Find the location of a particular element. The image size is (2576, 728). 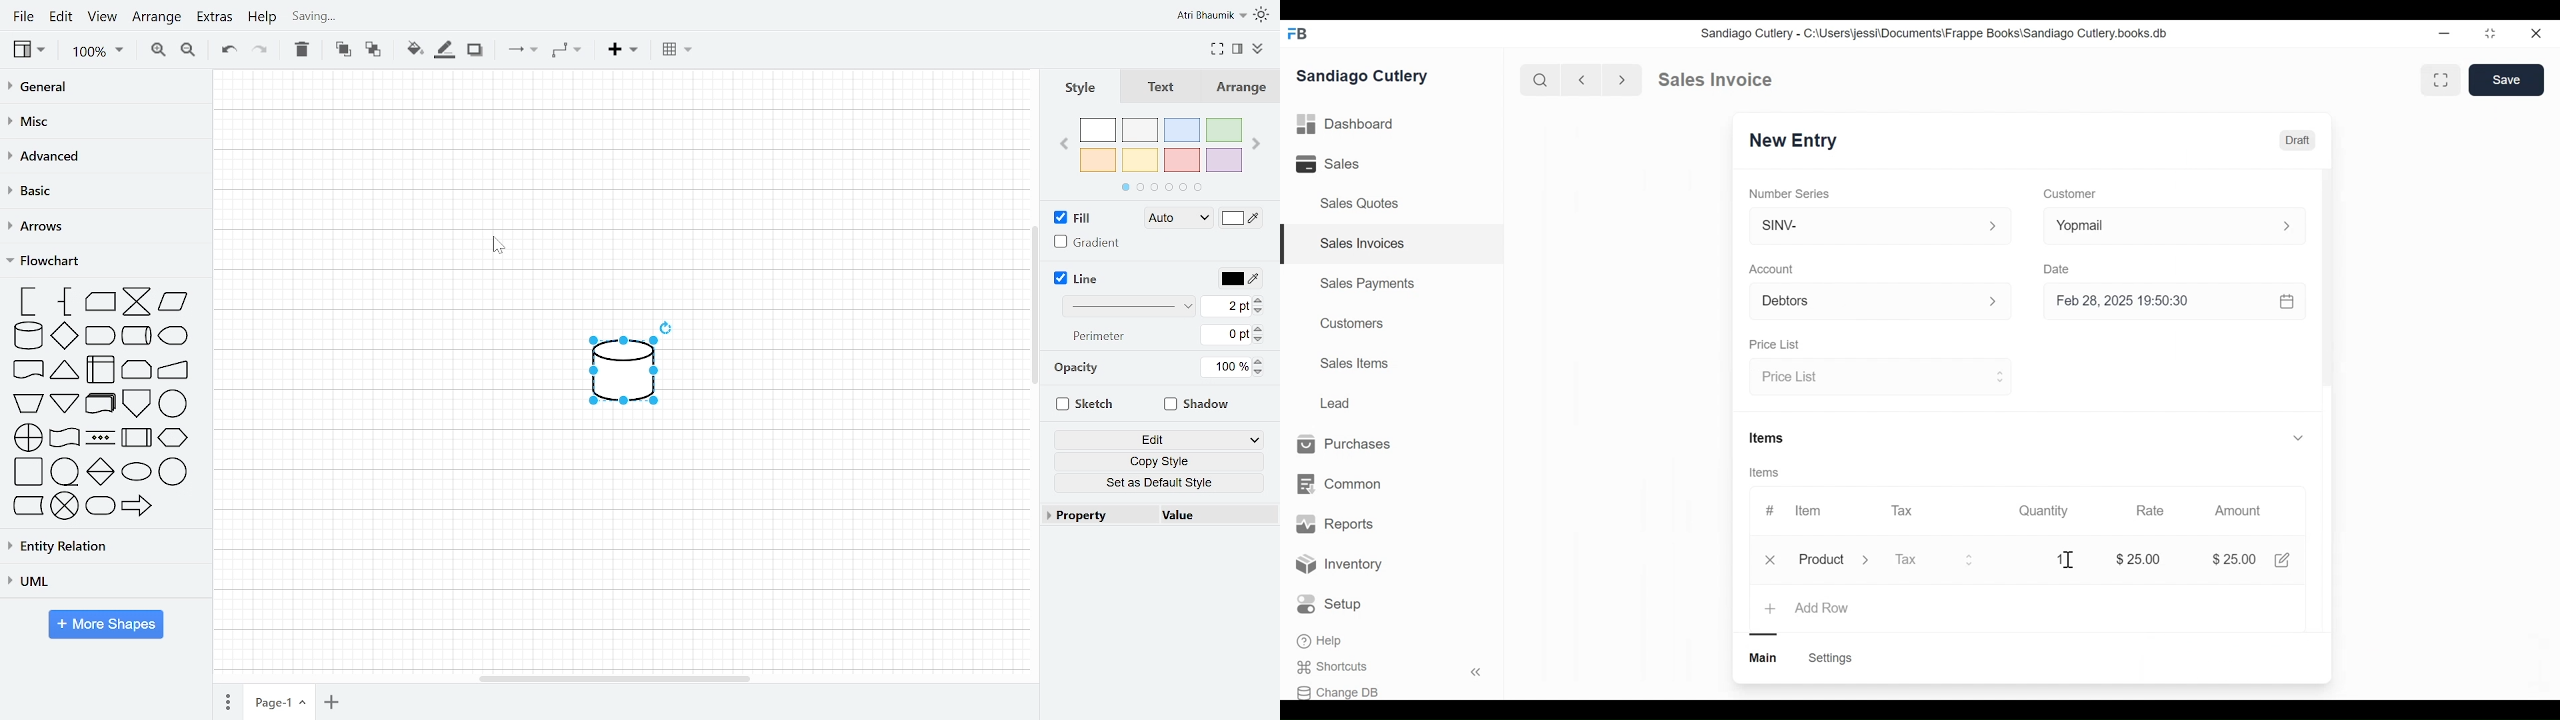

tape is located at coordinates (64, 439).